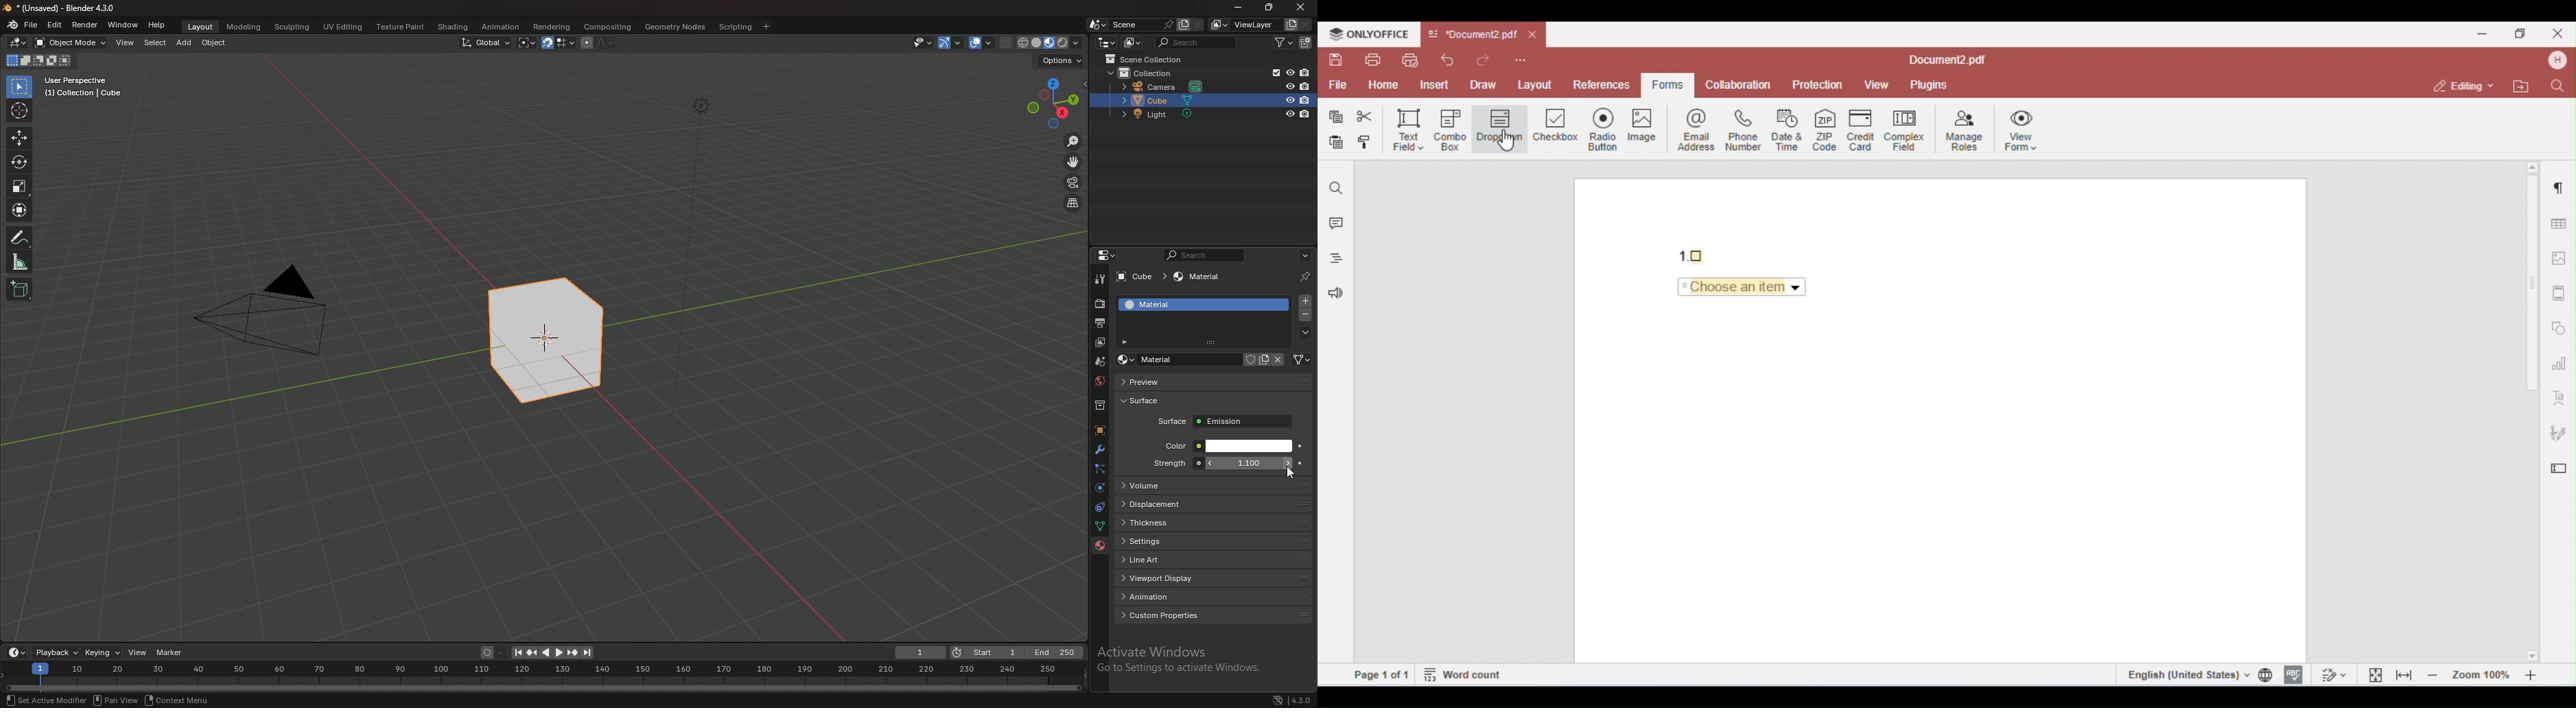  What do you see at coordinates (1100, 279) in the screenshot?
I see `tool` at bounding box center [1100, 279].